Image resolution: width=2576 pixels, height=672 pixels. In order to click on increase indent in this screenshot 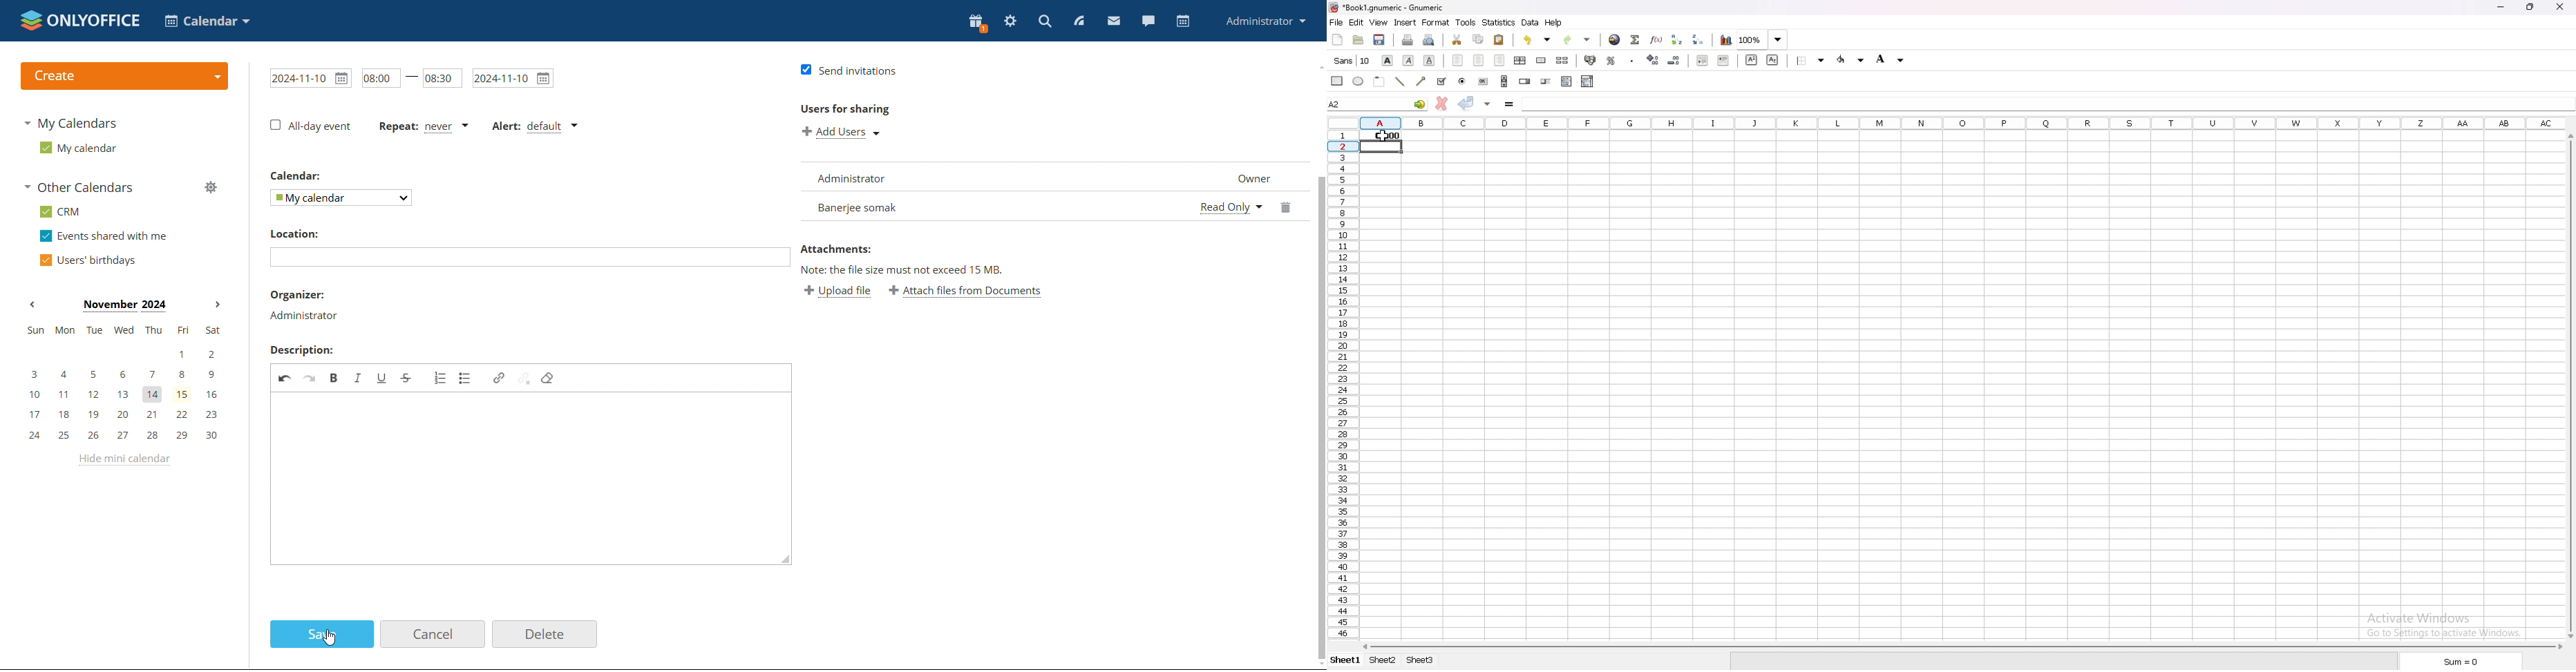, I will do `click(1724, 60)`.